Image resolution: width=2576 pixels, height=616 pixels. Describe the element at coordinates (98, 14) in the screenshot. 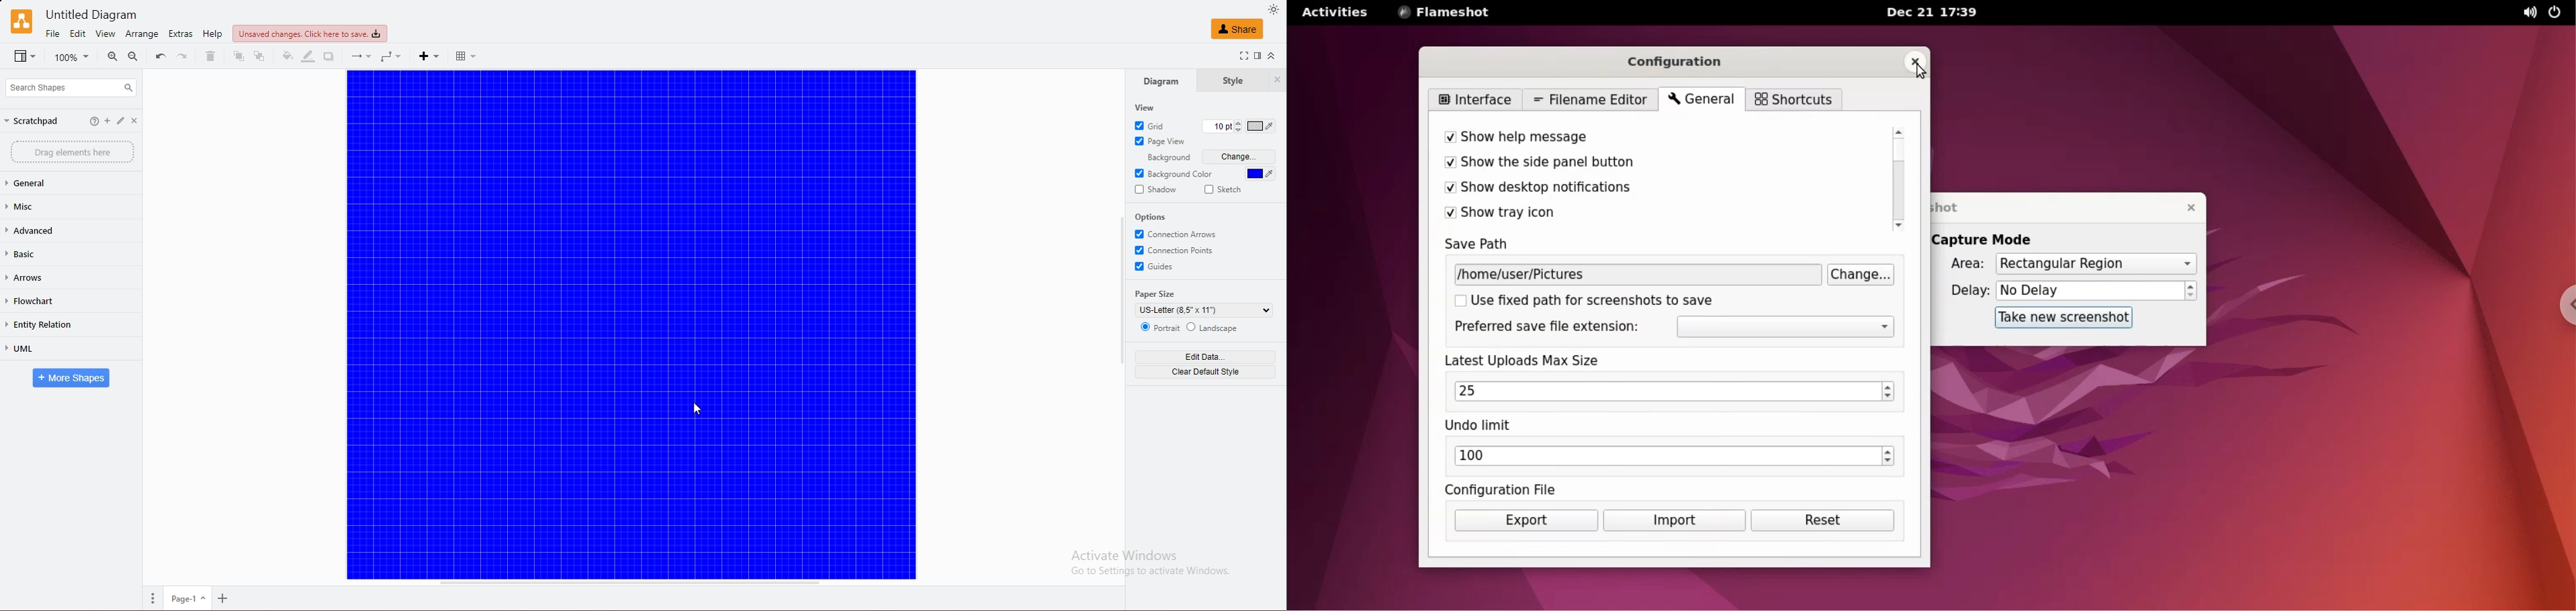

I see `untitled diagram` at that location.